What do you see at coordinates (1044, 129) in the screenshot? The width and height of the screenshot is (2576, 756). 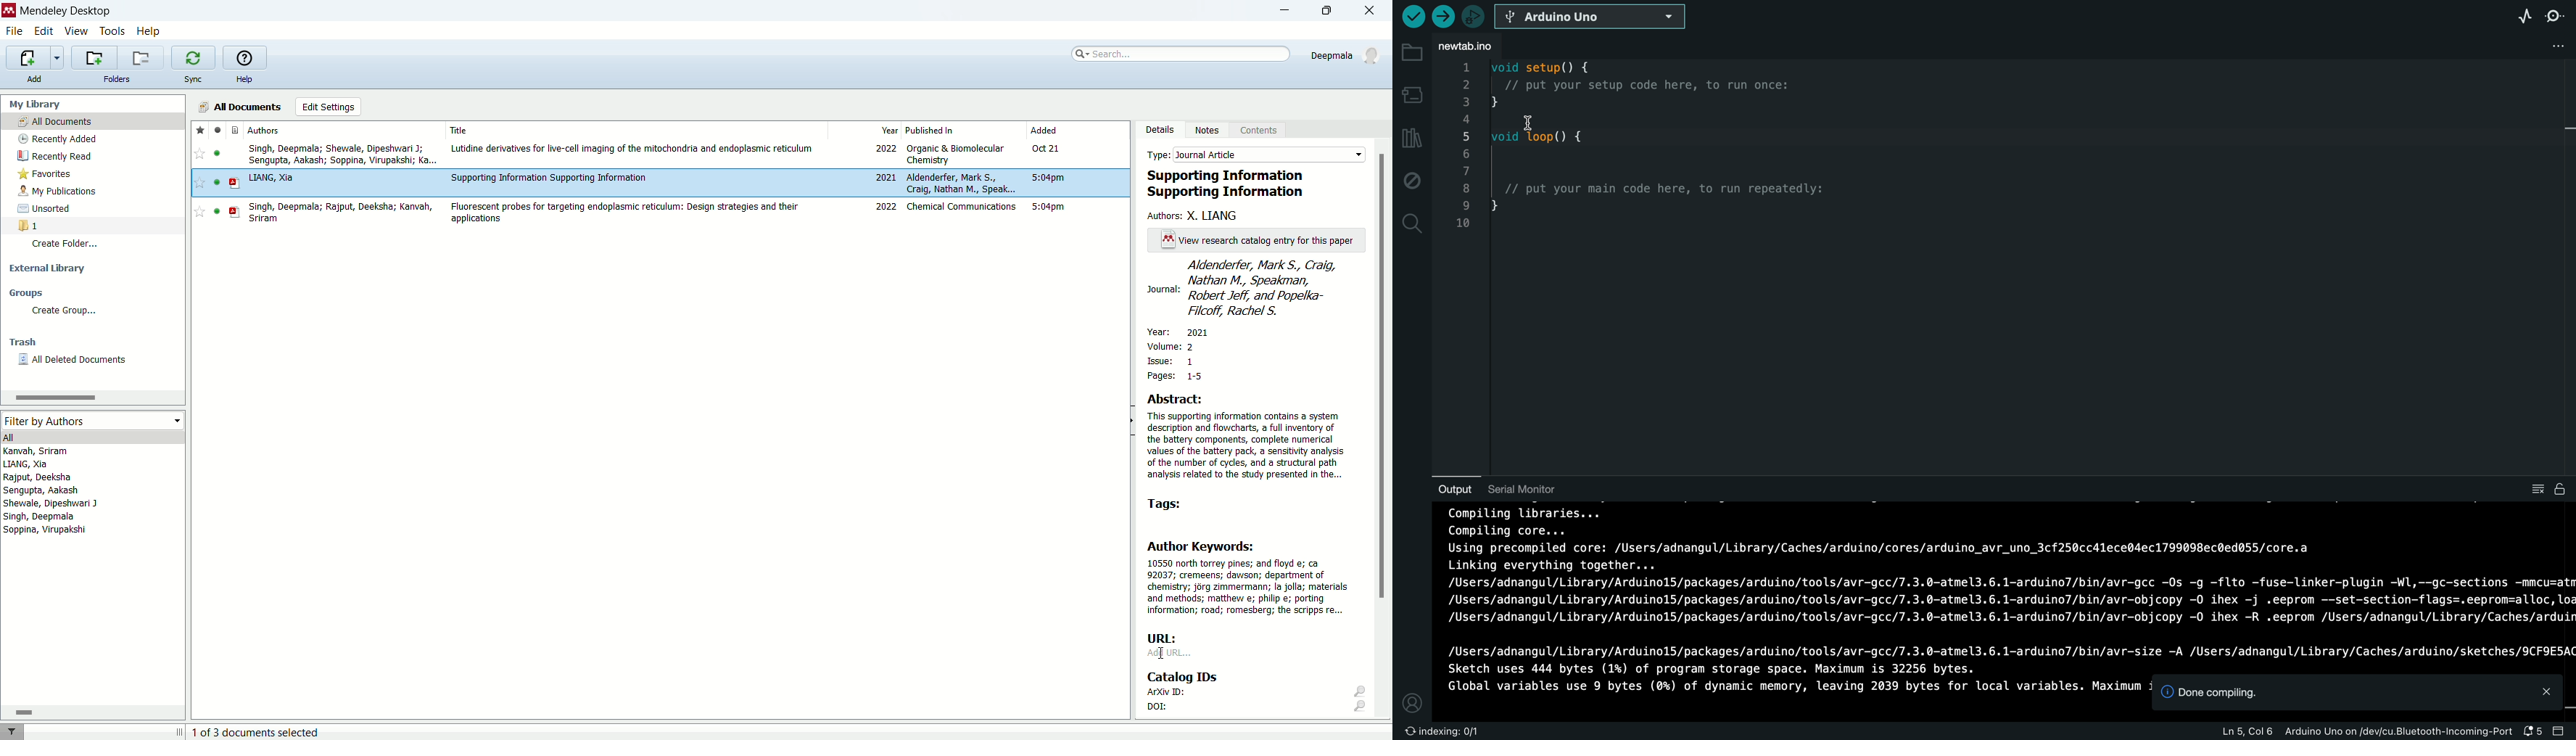 I see `added` at bounding box center [1044, 129].